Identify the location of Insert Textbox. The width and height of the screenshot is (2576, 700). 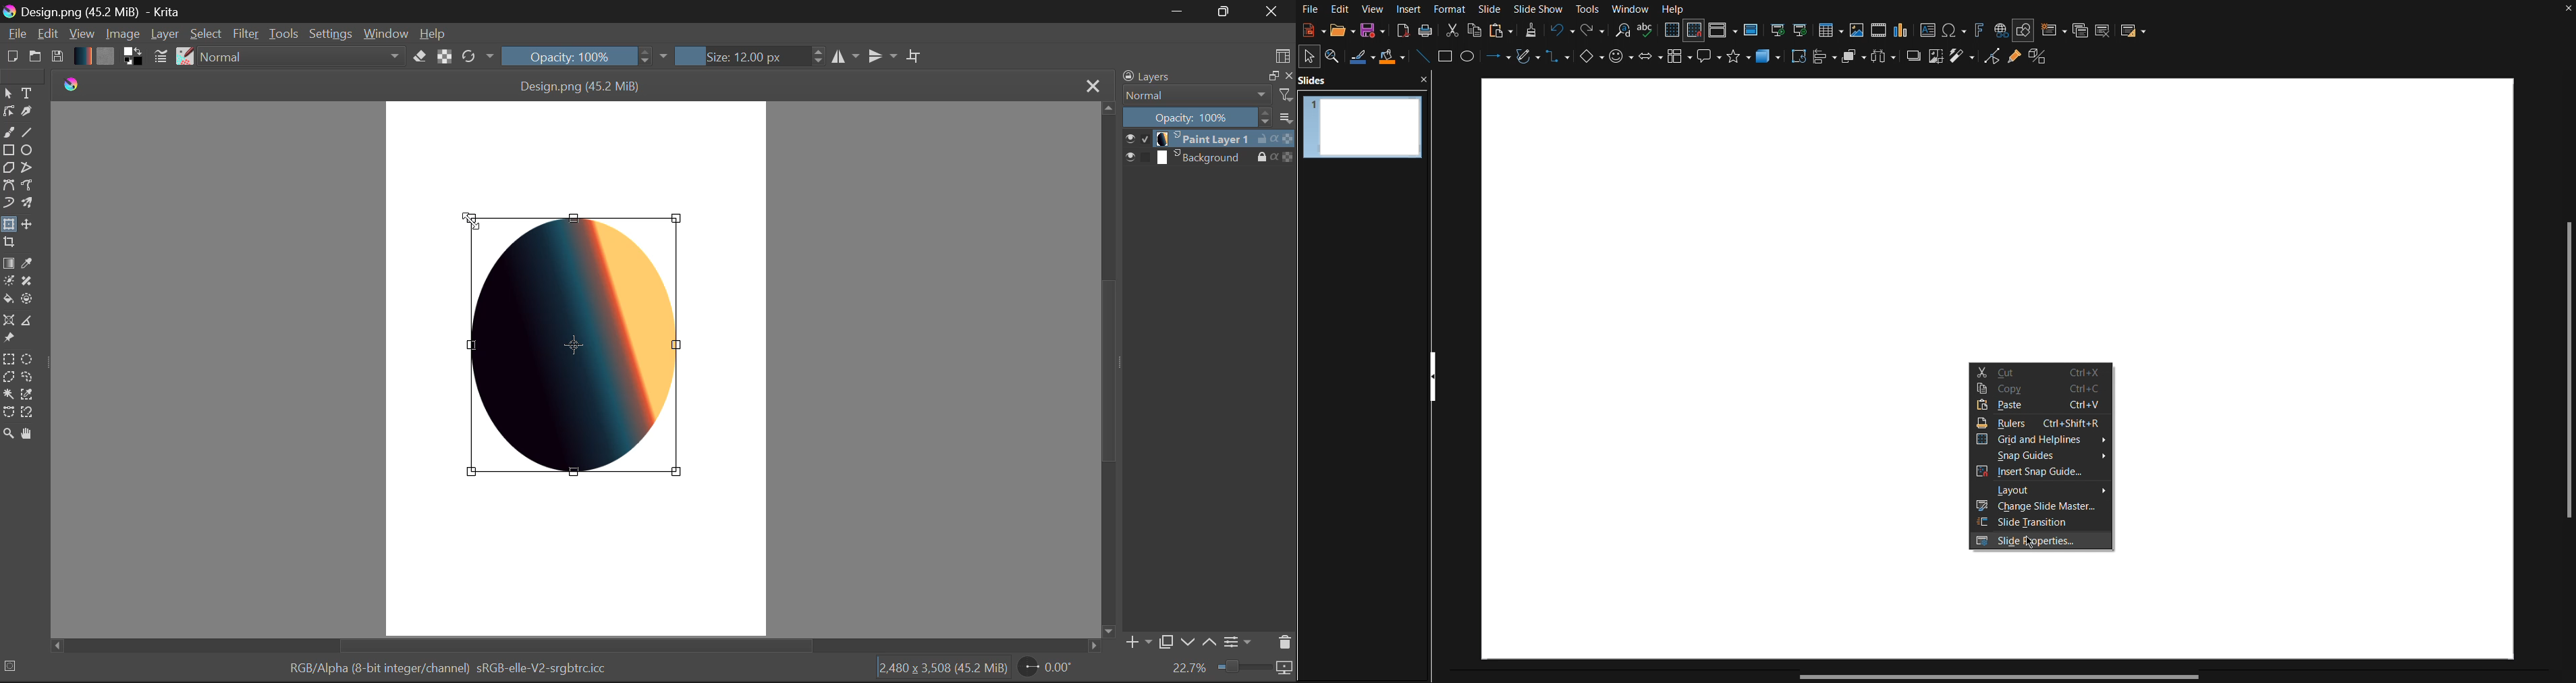
(1929, 29).